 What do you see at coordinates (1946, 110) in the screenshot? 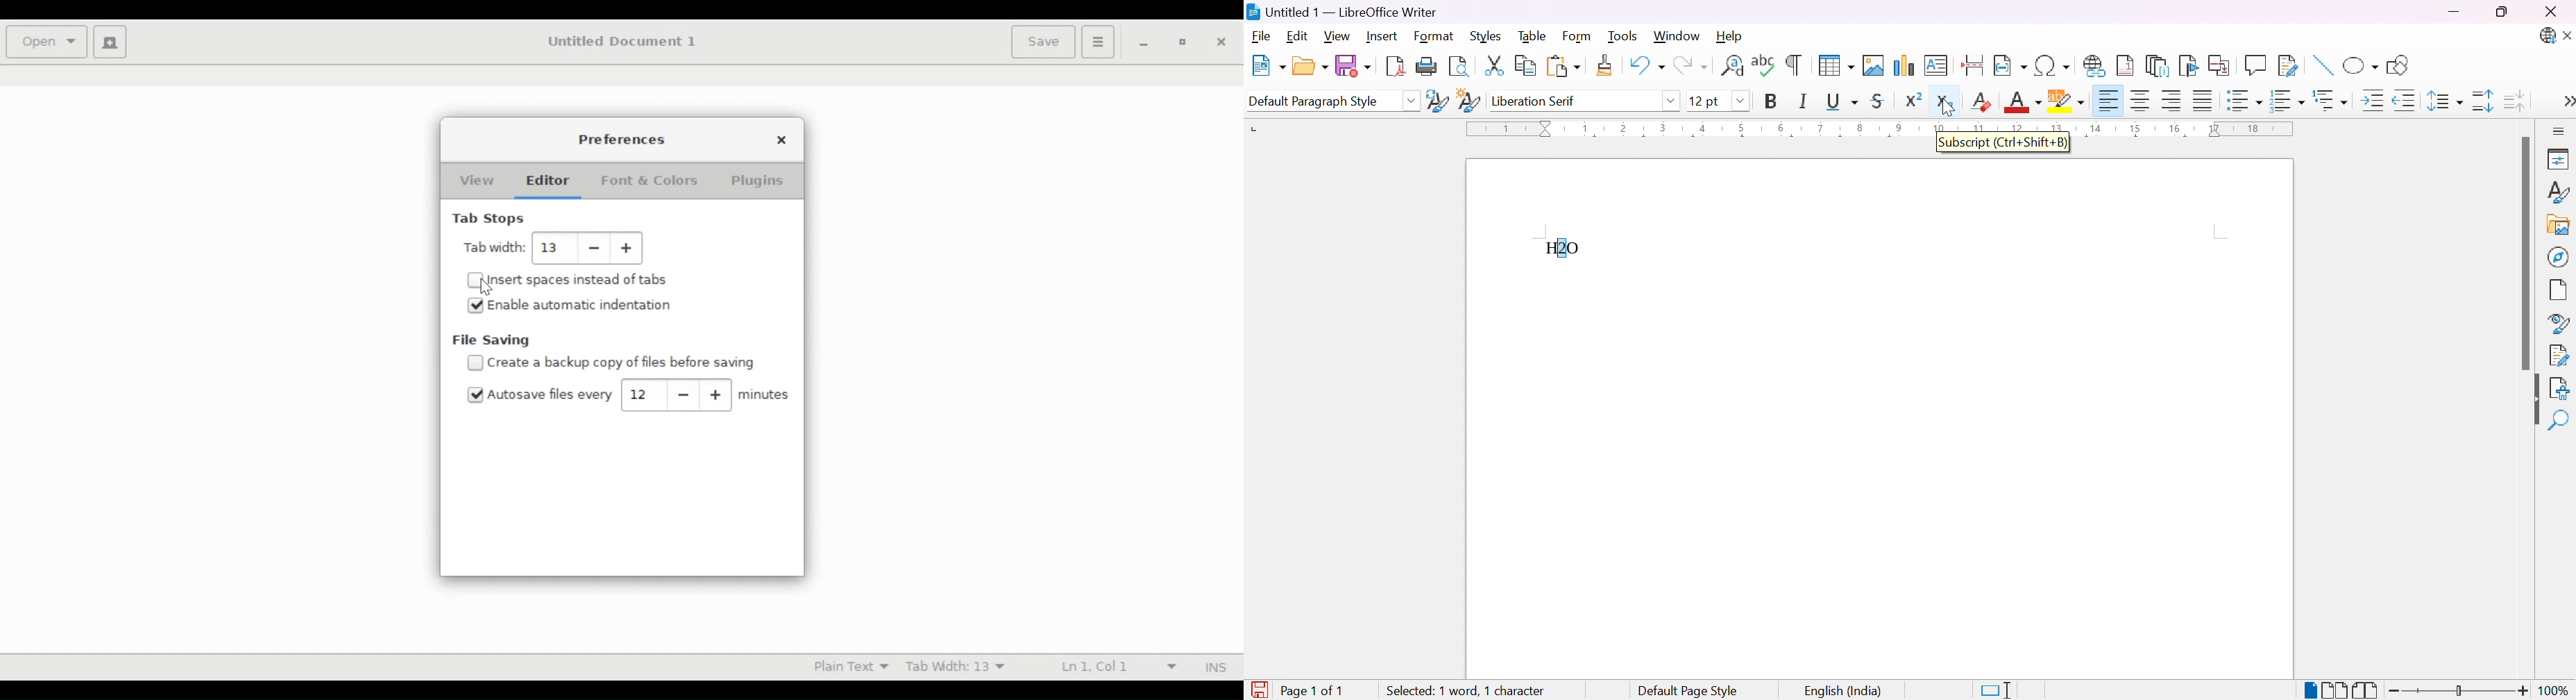
I see `Cursor` at bounding box center [1946, 110].